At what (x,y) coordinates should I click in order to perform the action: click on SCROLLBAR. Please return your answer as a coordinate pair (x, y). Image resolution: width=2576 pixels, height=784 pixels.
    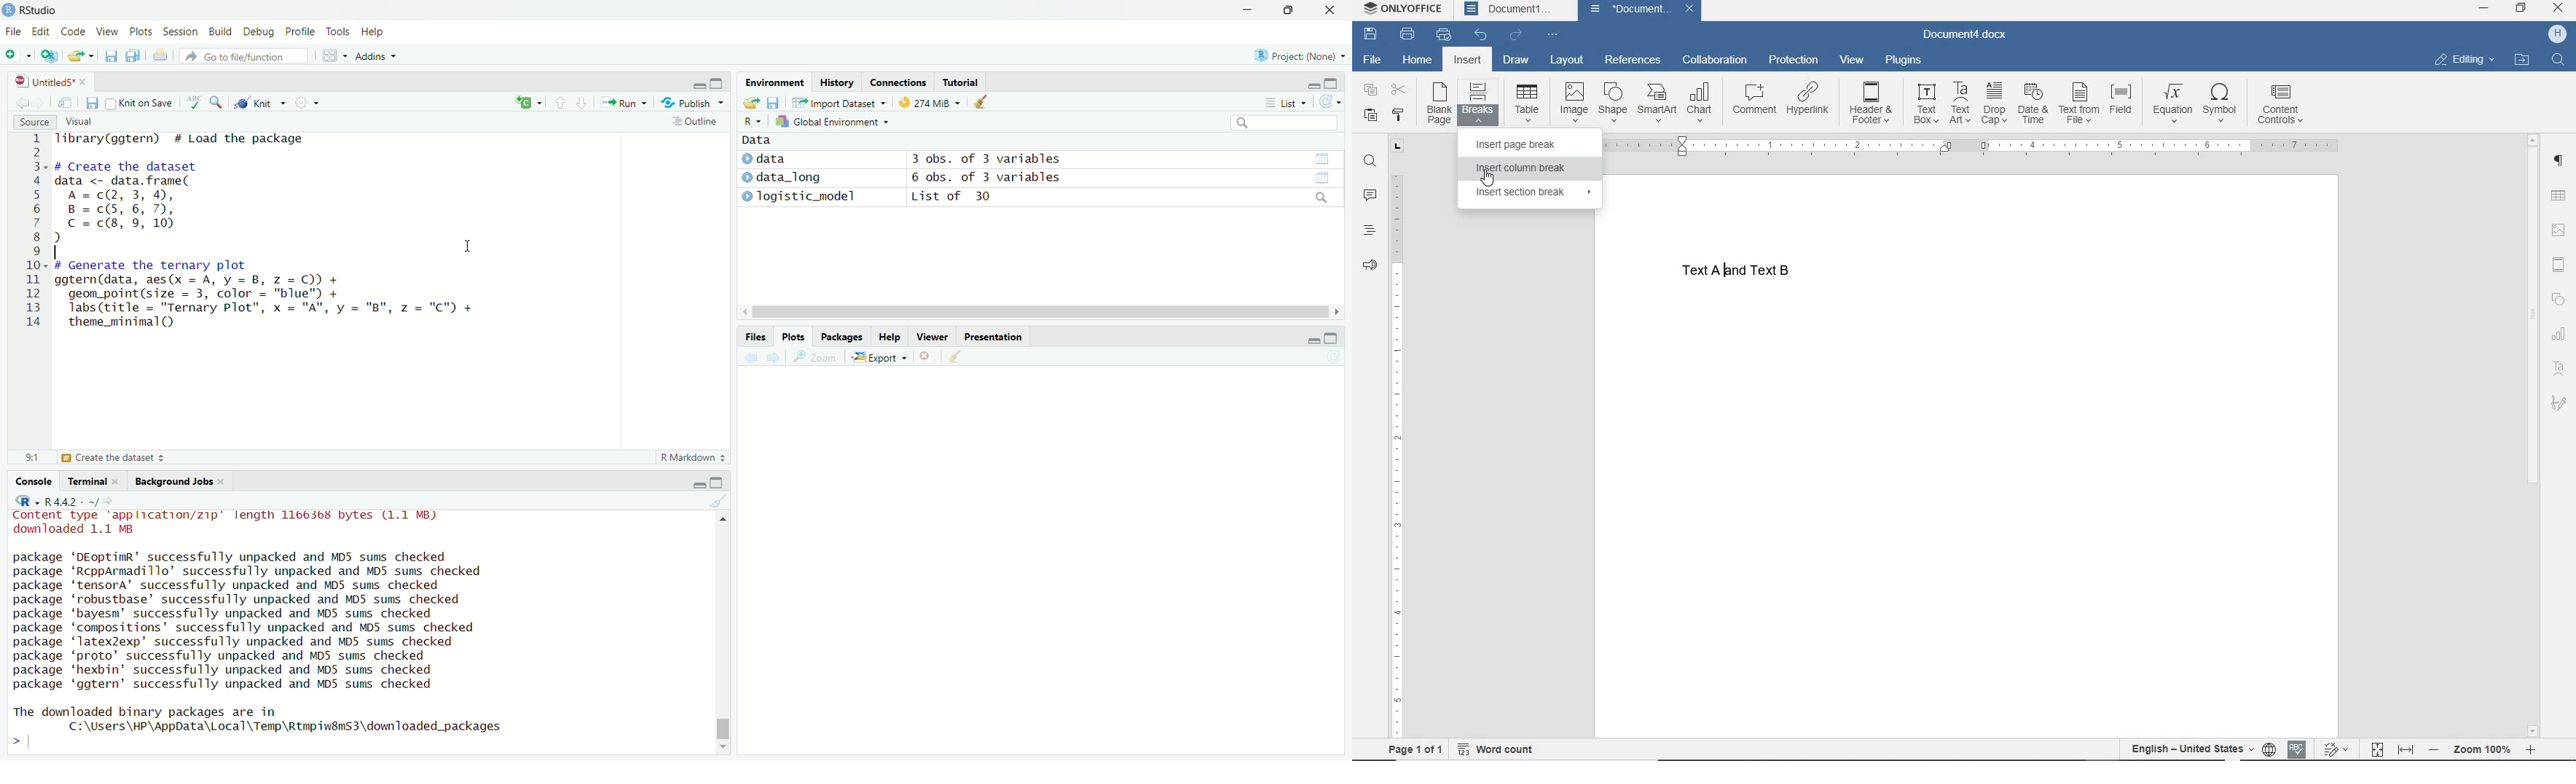
    Looking at the image, I should click on (2530, 434).